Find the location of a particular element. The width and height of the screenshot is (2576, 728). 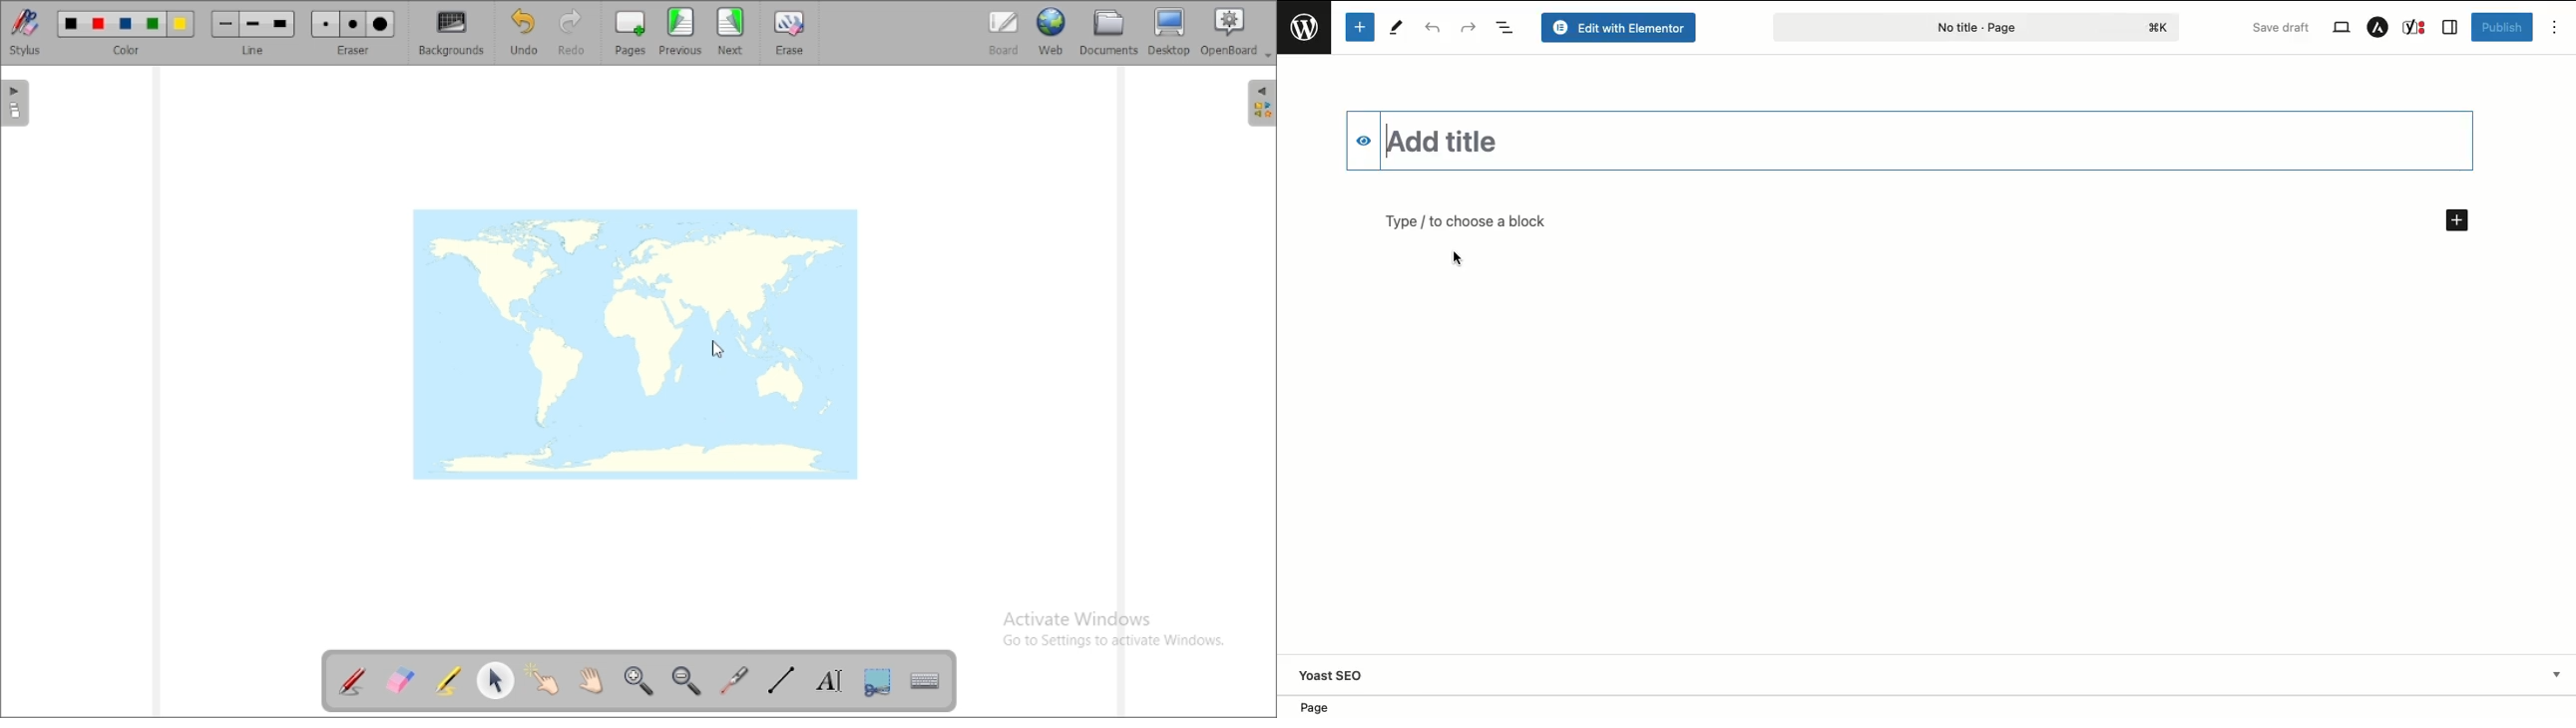

cursor is located at coordinates (718, 345).